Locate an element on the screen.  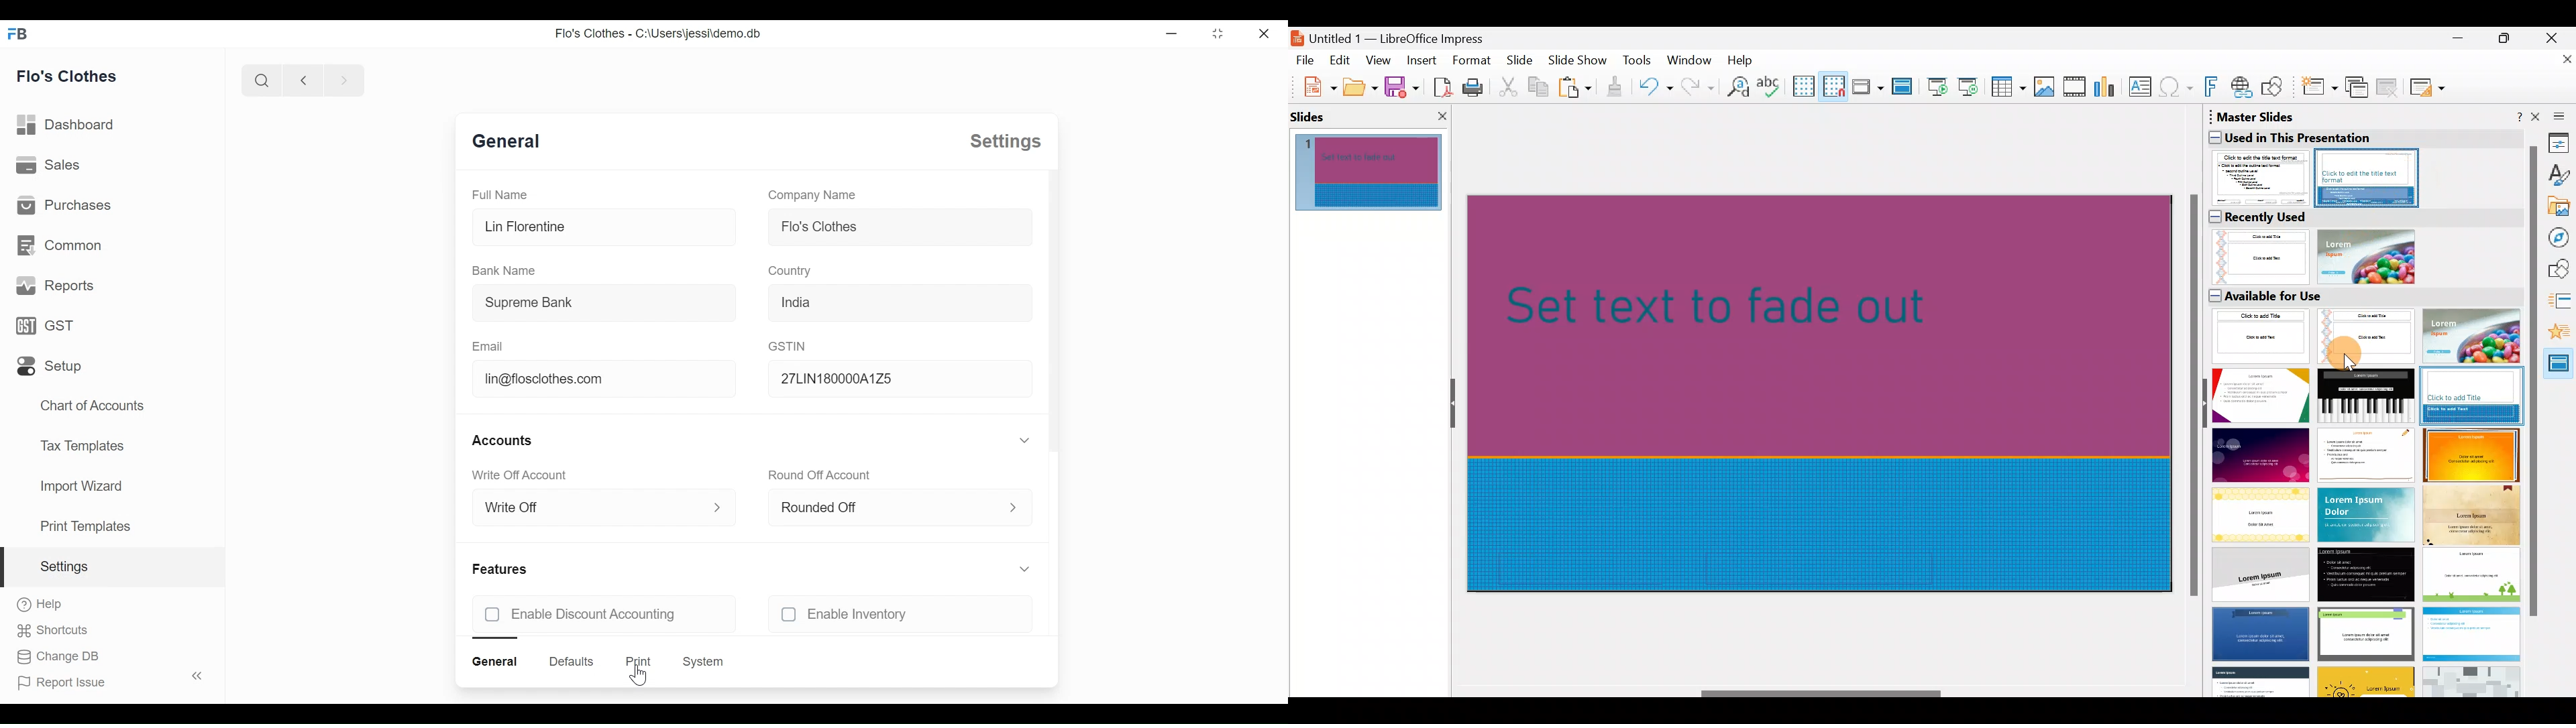
Start from first slide is located at coordinates (1937, 85).